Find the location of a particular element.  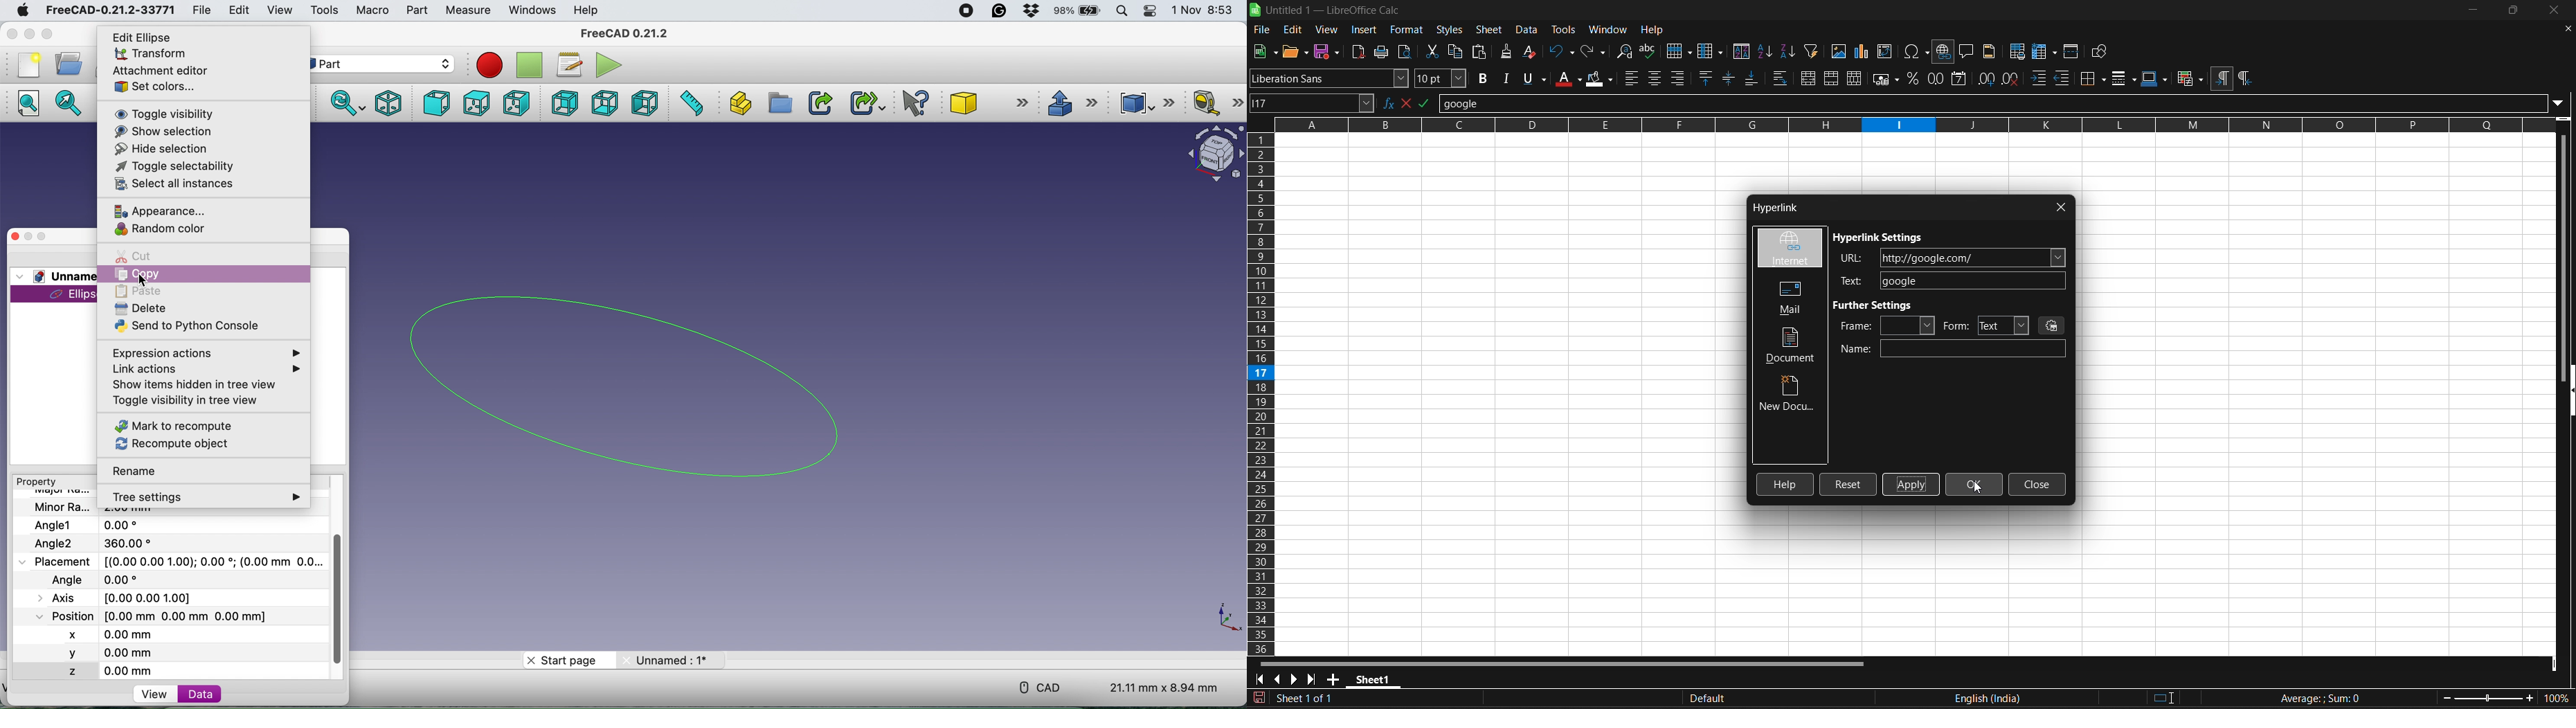

export directly as pdf is located at coordinates (1360, 51).